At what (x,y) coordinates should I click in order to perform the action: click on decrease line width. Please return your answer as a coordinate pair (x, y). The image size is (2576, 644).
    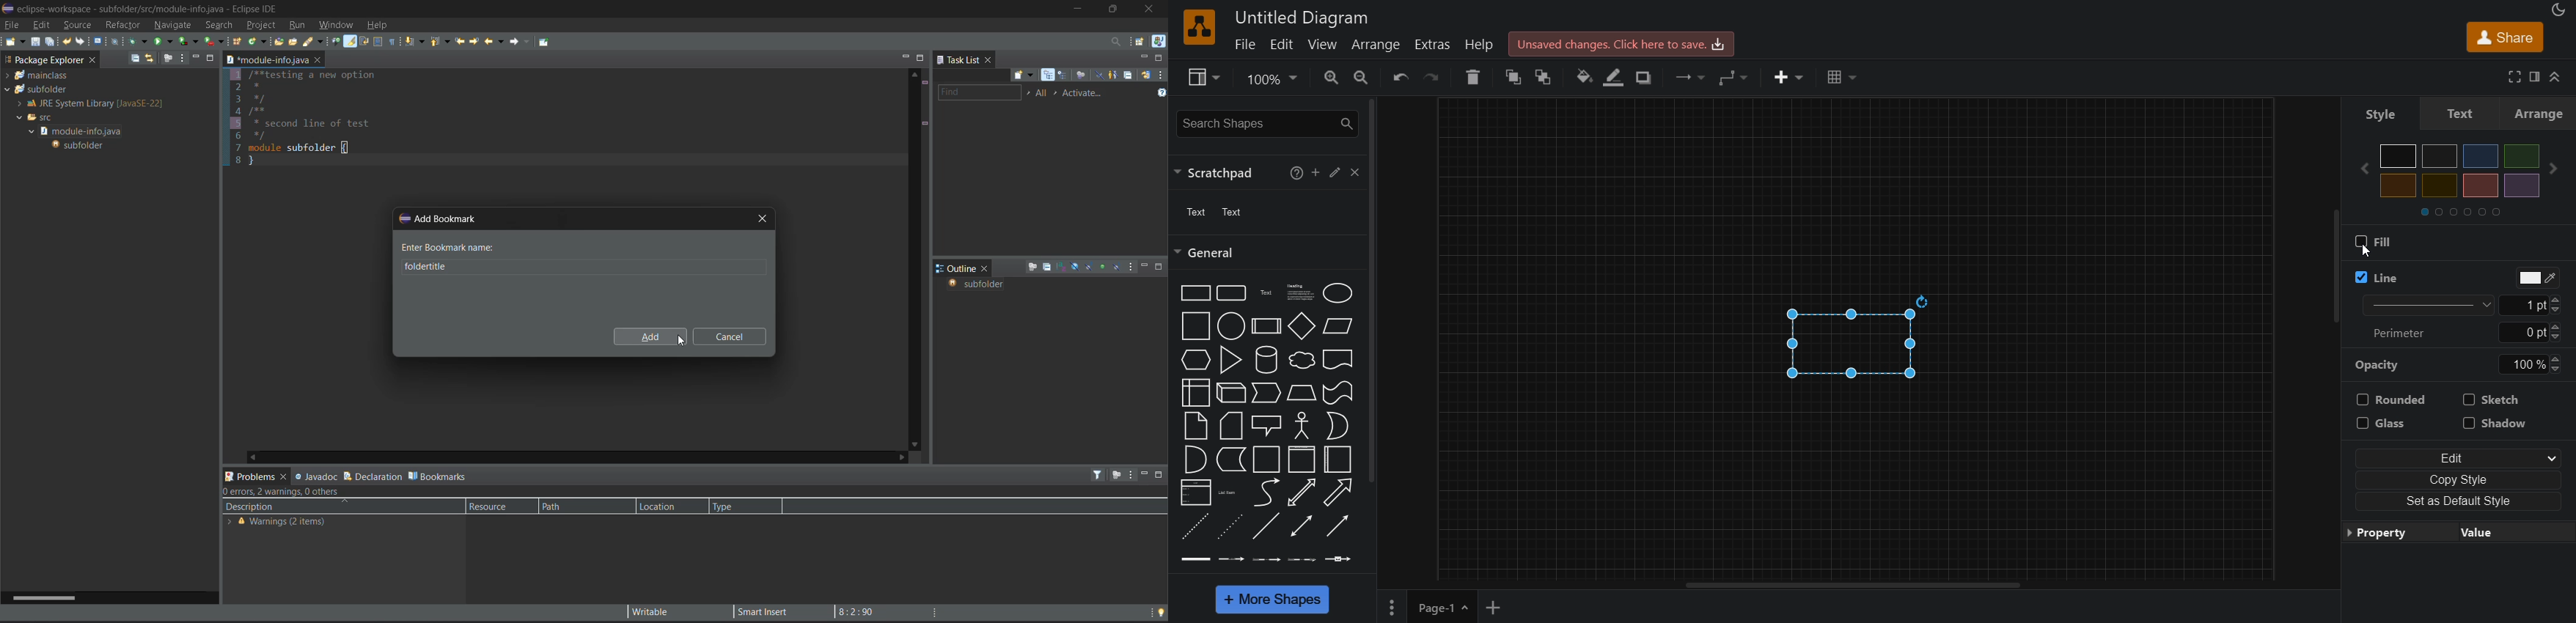
    Looking at the image, I should click on (2560, 309).